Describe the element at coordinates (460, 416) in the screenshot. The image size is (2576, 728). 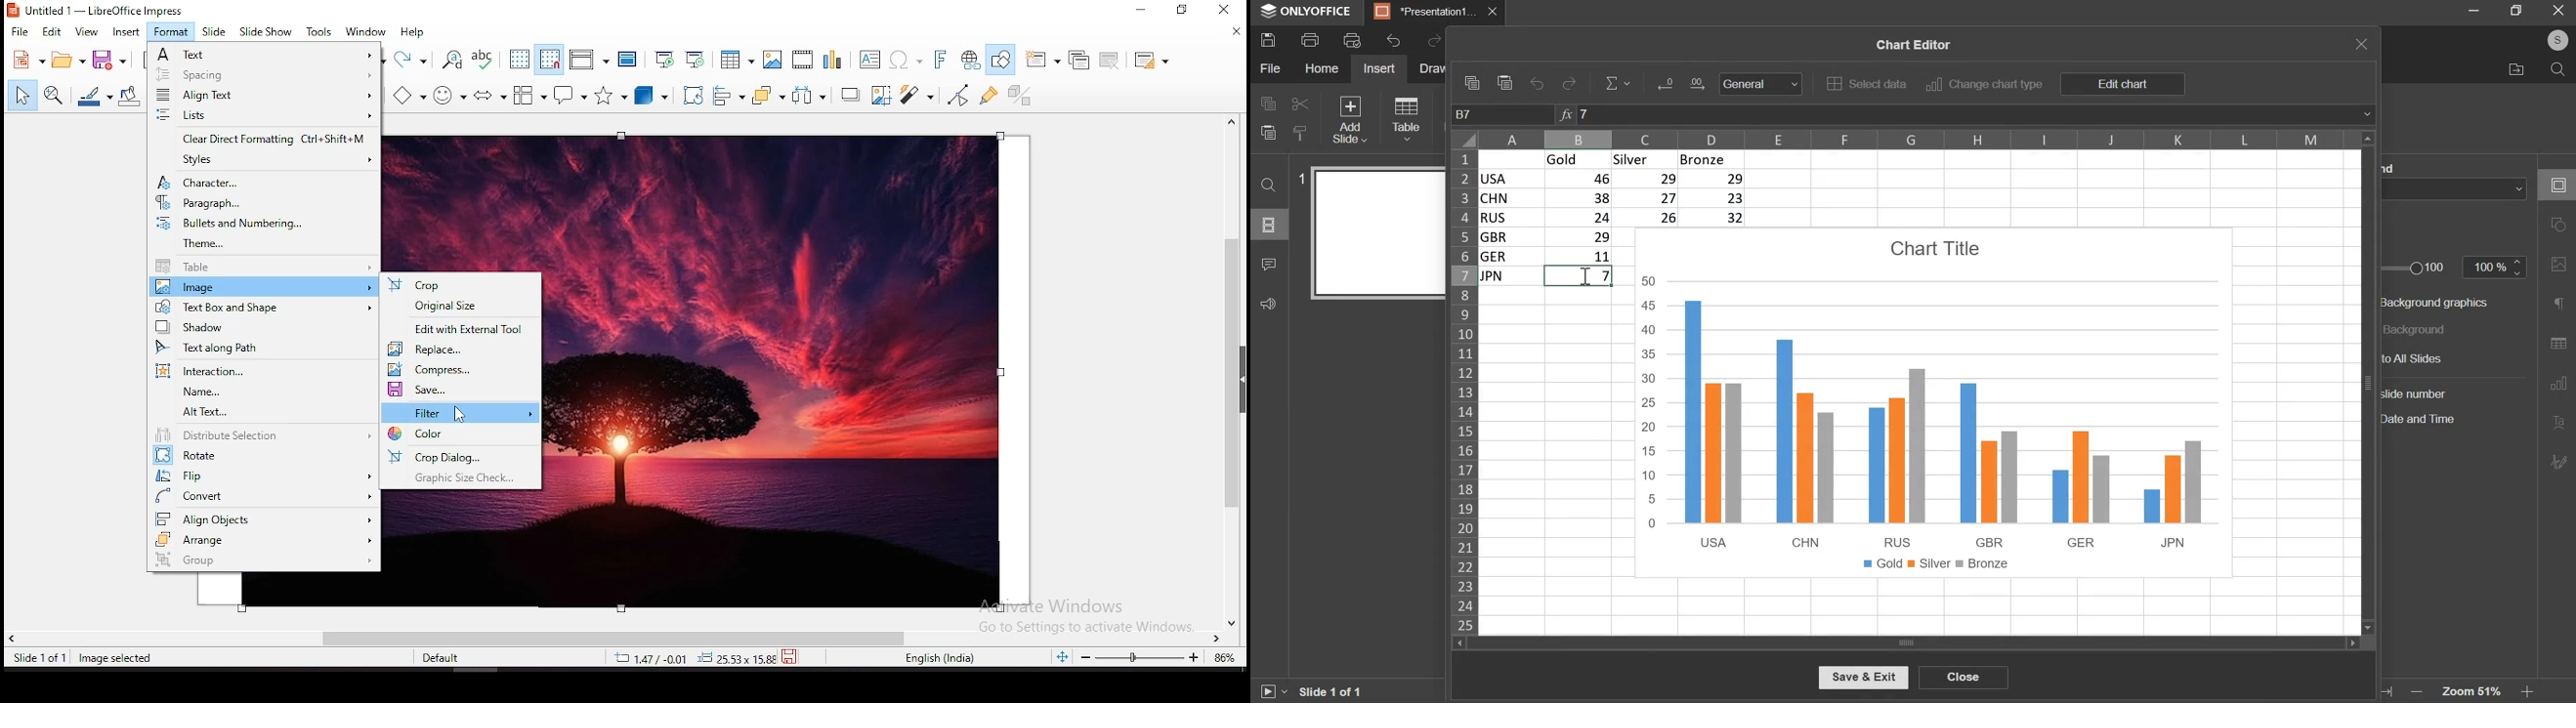
I see `mouse pointer` at that location.